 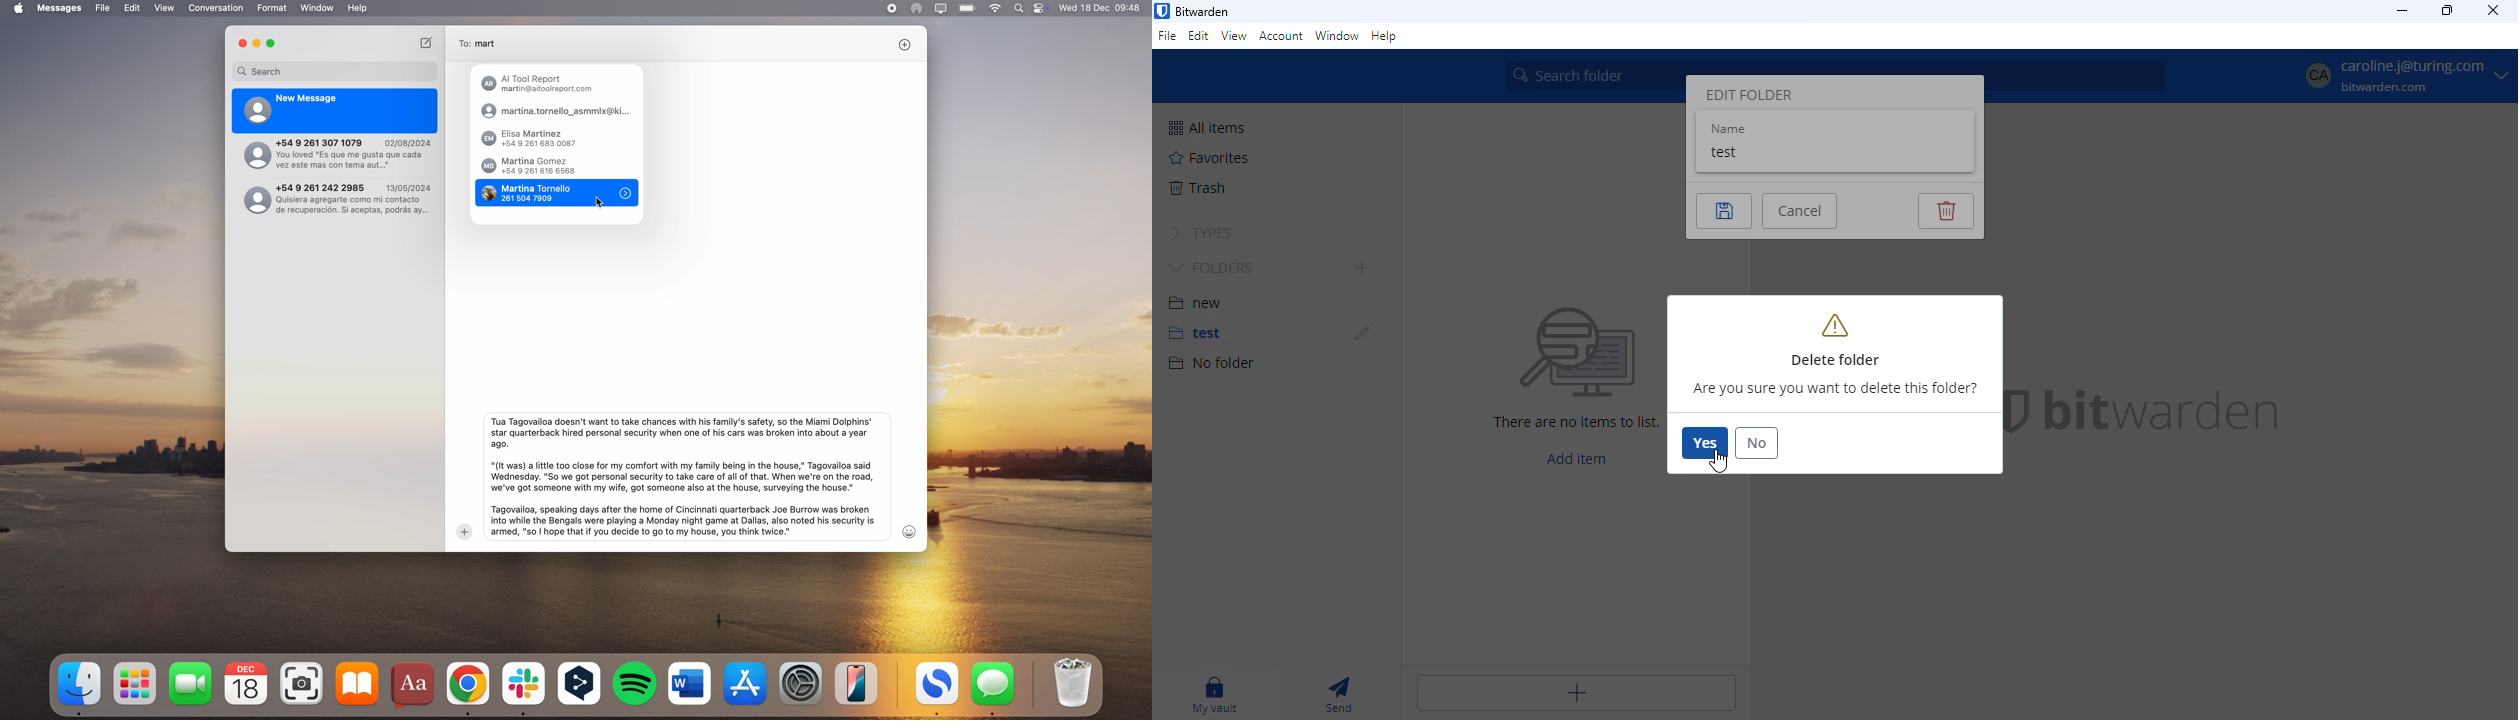 I want to click on facetime, so click(x=191, y=683).